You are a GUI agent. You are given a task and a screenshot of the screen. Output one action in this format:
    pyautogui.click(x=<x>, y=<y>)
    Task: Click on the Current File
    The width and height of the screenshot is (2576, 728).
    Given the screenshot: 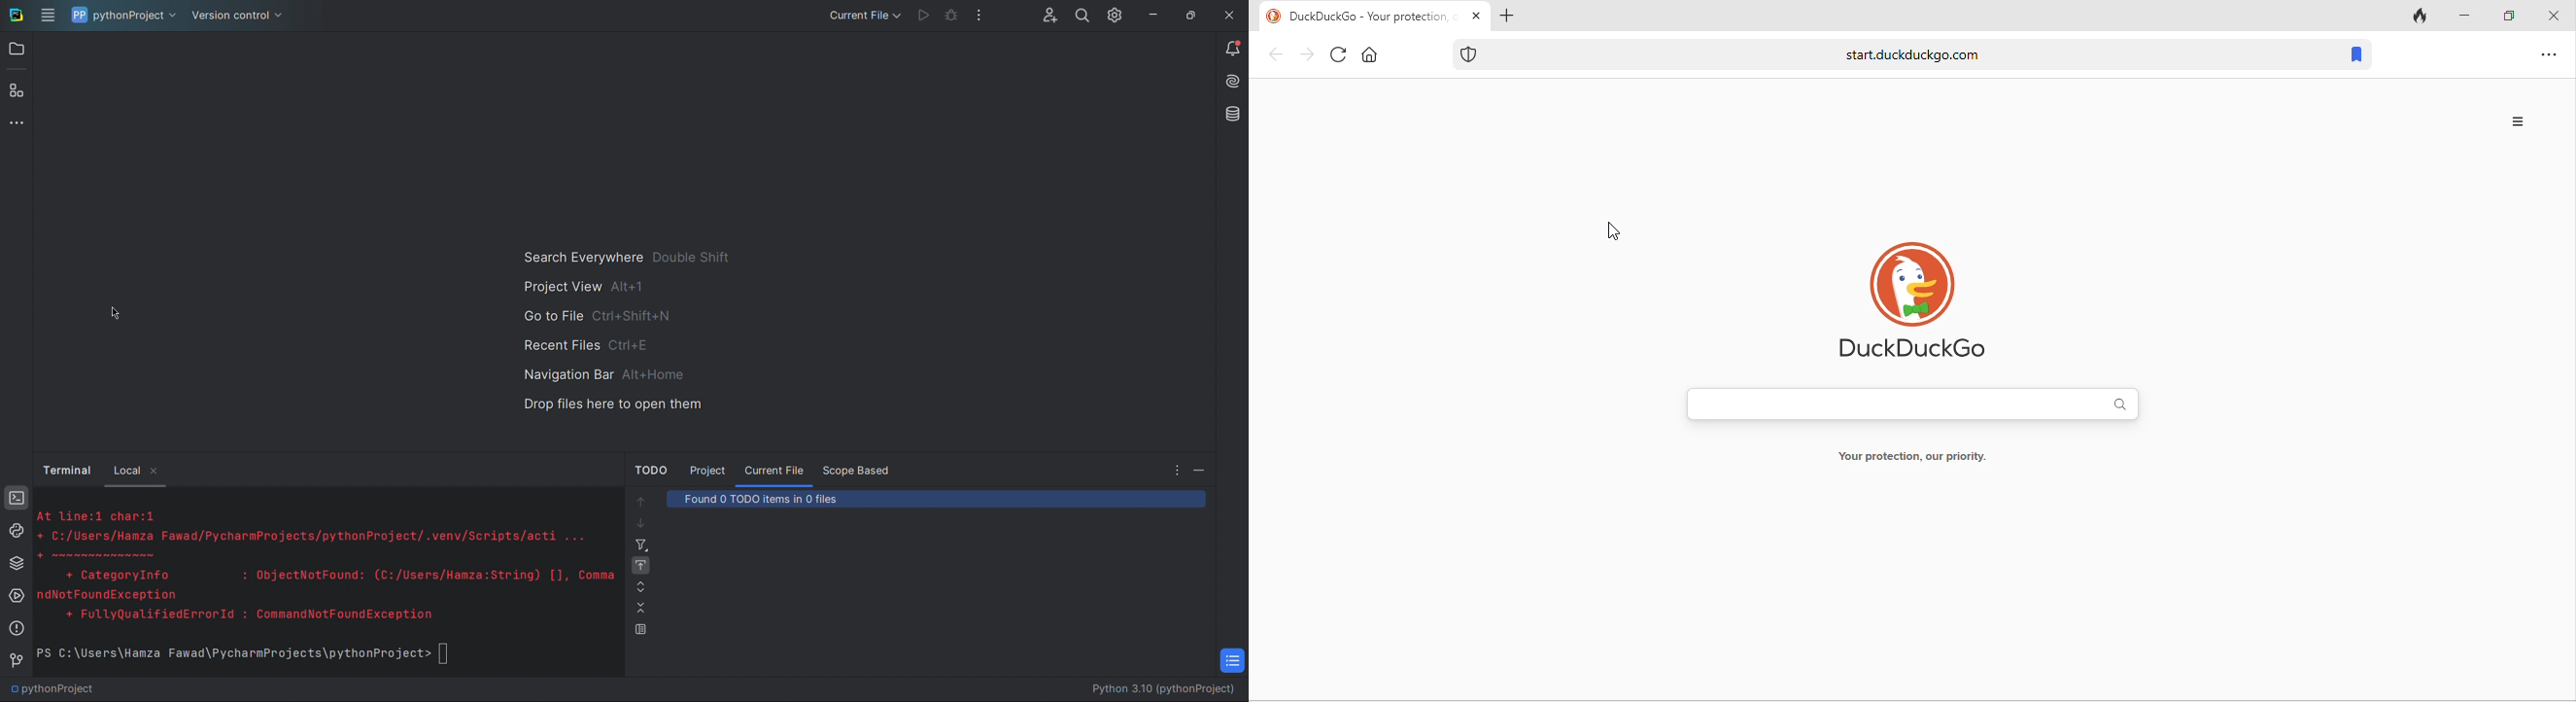 What is the action you would take?
    pyautogui.click(x=776, y=468)
    